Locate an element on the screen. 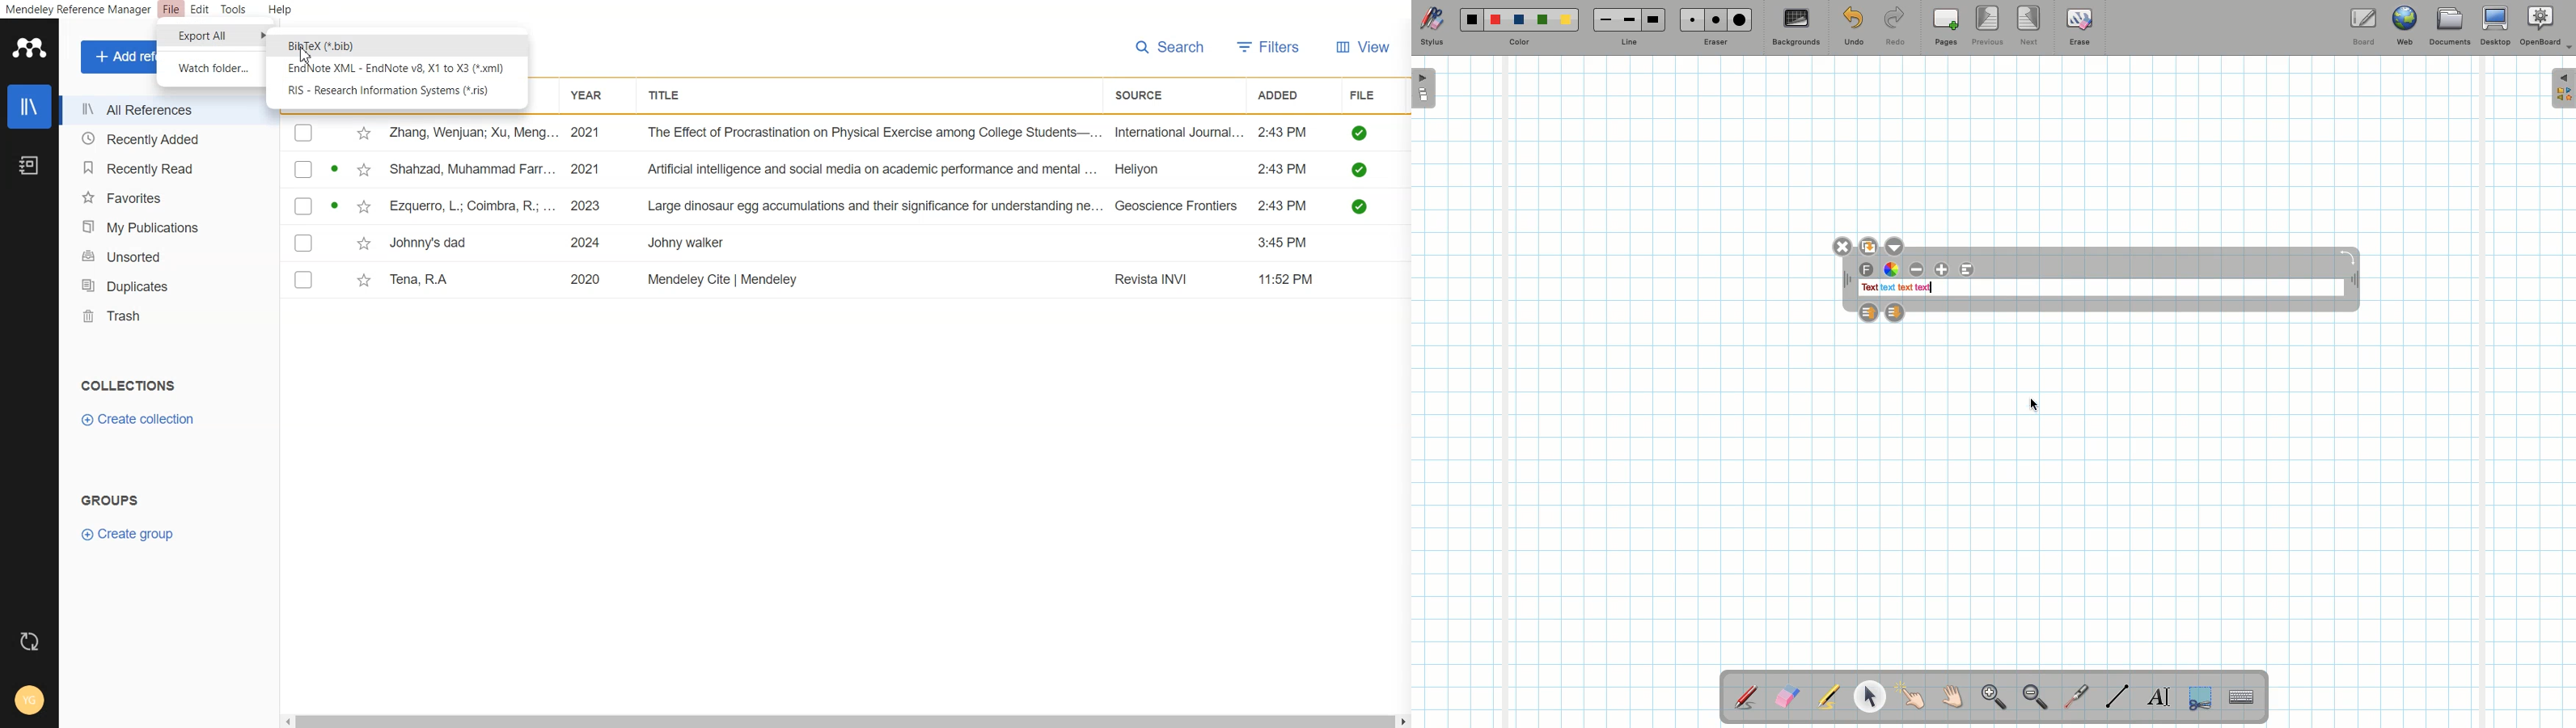 The height and width of the screenshot is (728, 2576). Auto sync is located at coordinates (30, 641).